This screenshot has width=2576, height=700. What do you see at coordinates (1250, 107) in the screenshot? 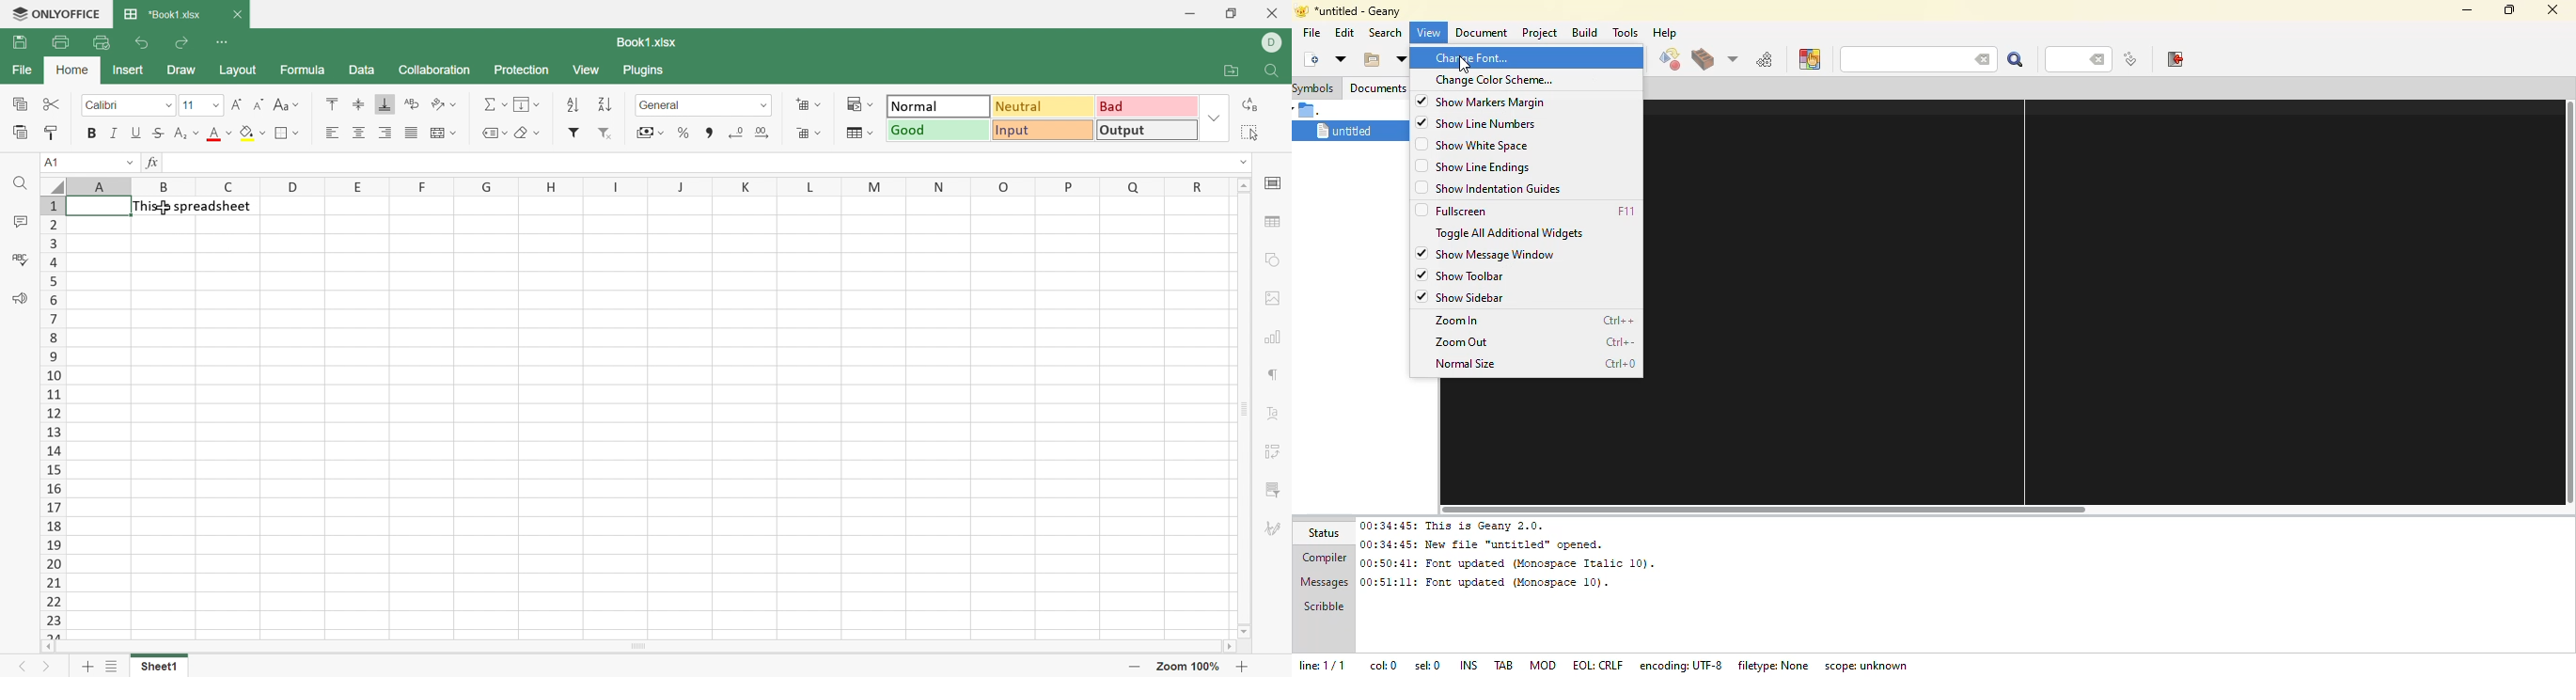
I see `Replace` at bounding box center [1250, 107].